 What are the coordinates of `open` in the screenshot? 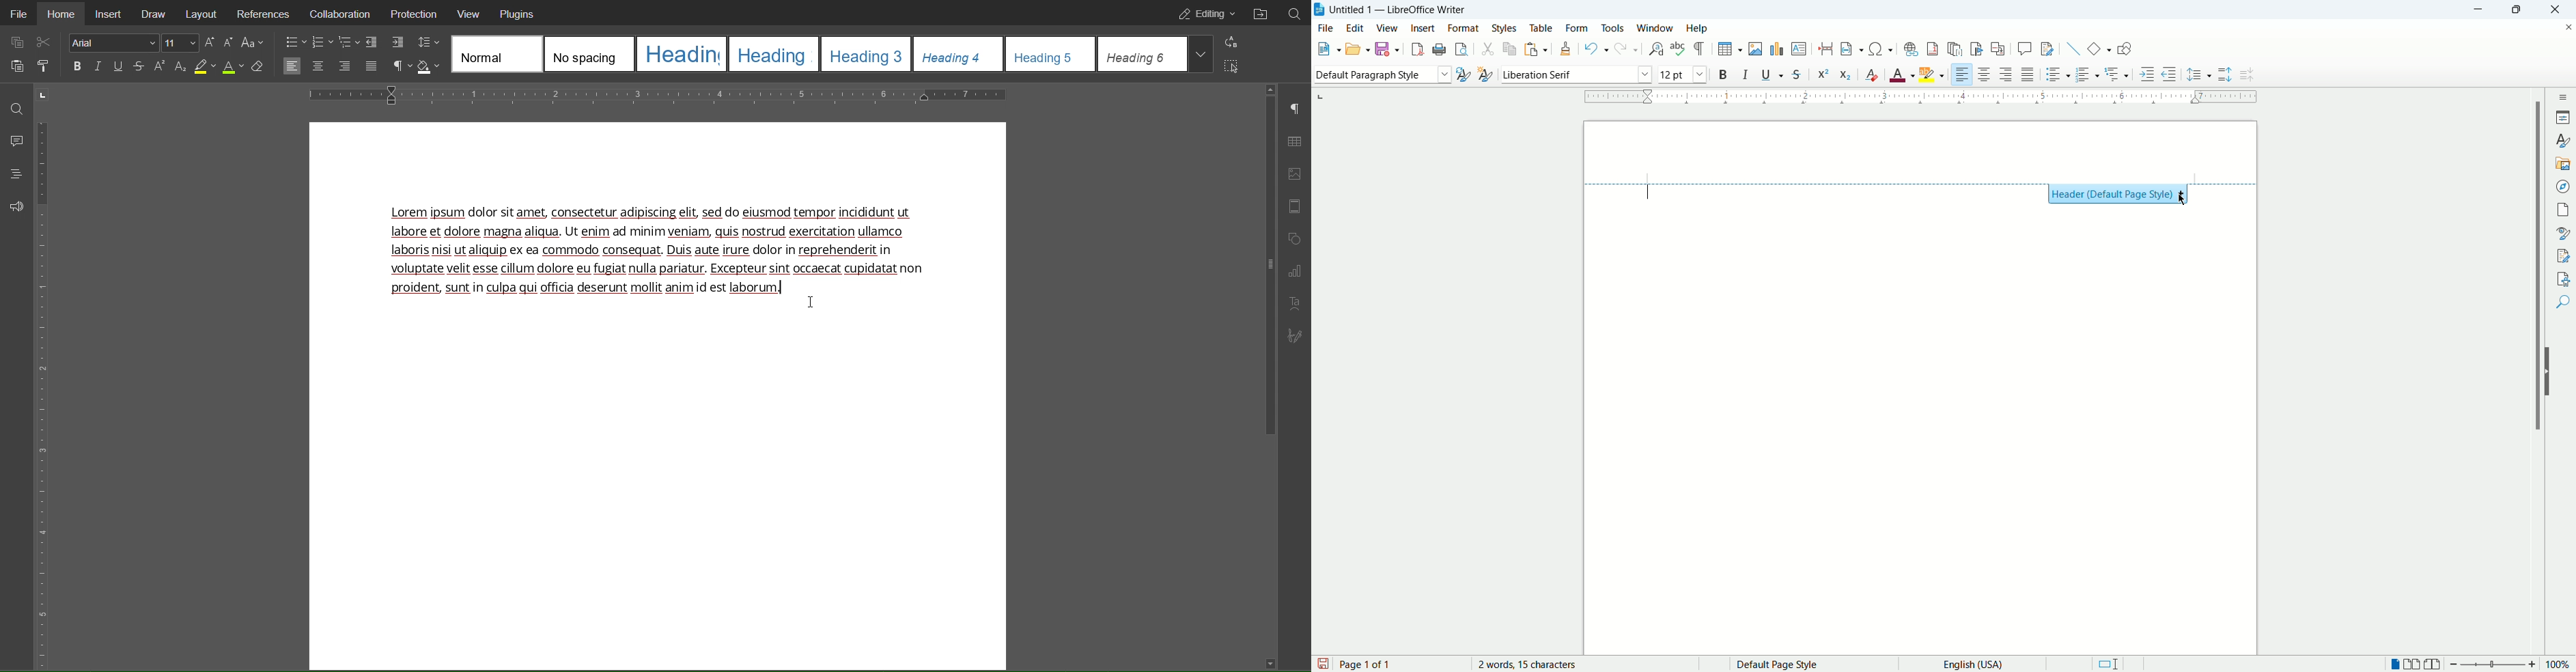 It's located at (1355, 47).